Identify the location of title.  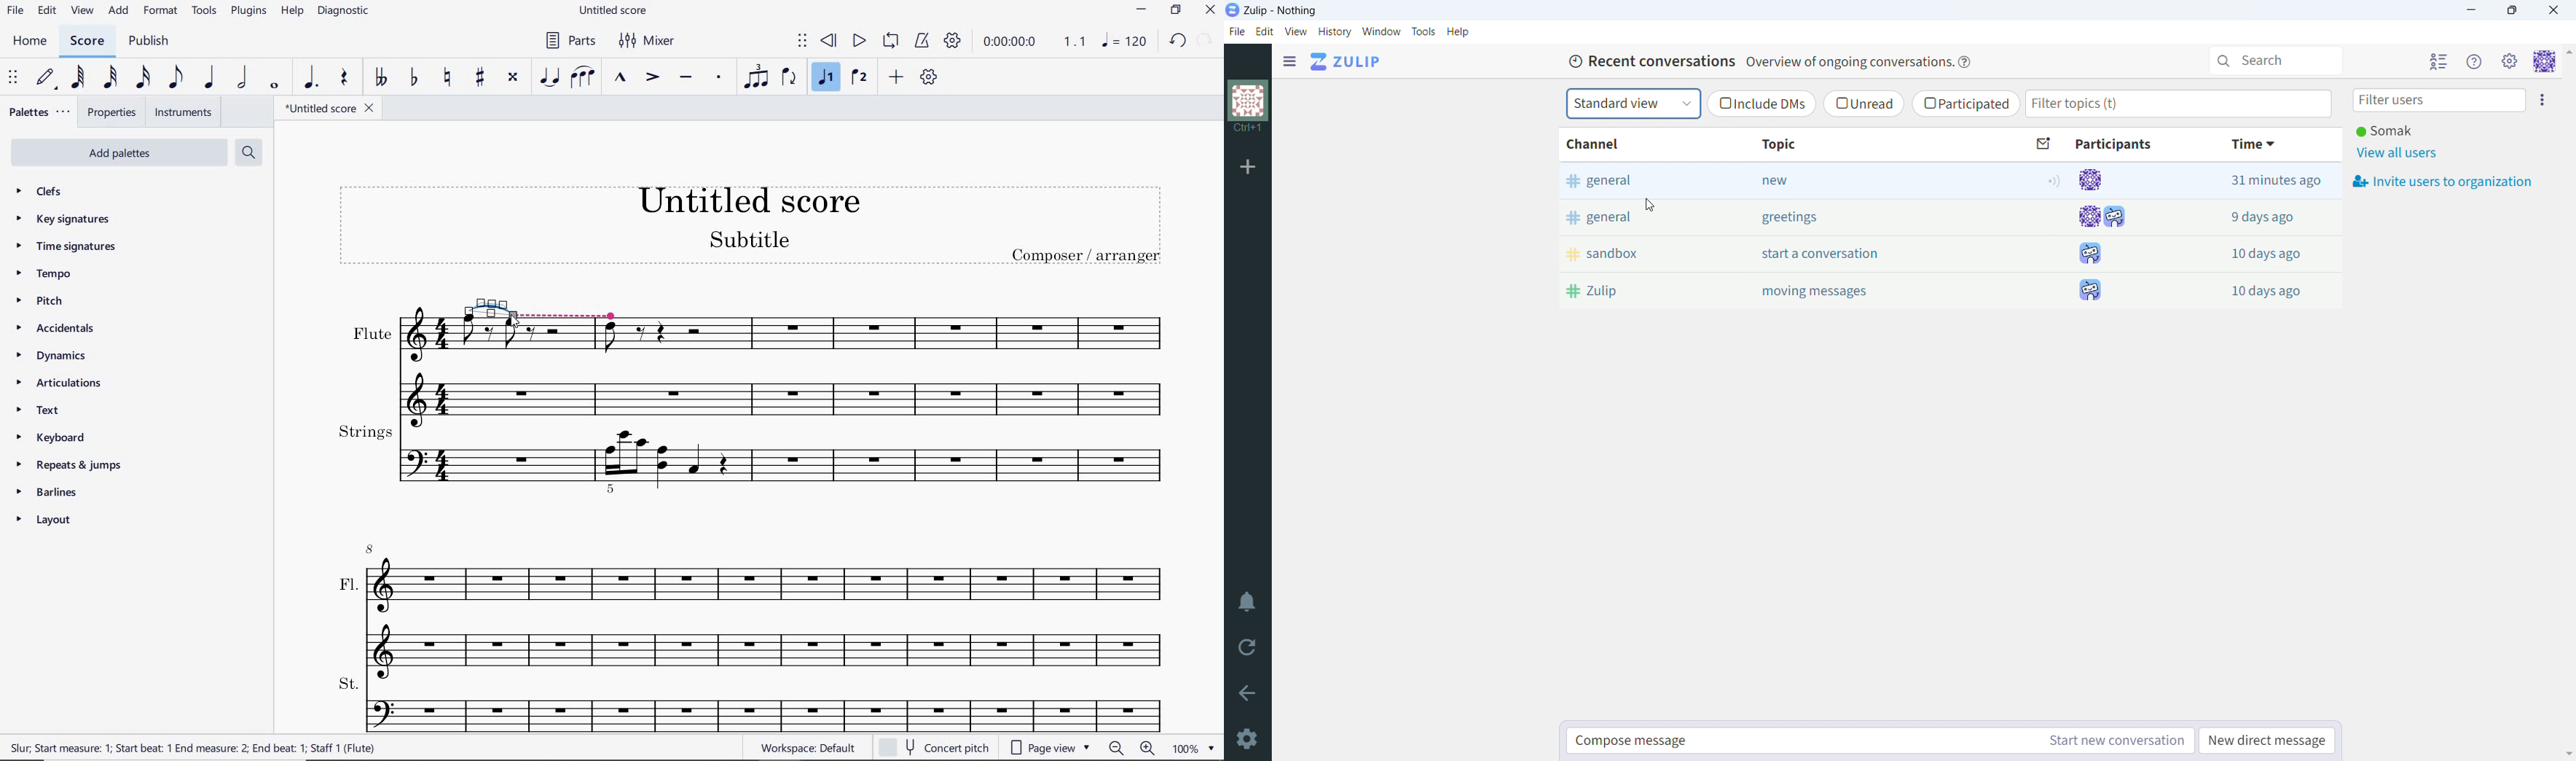
(750, 227).